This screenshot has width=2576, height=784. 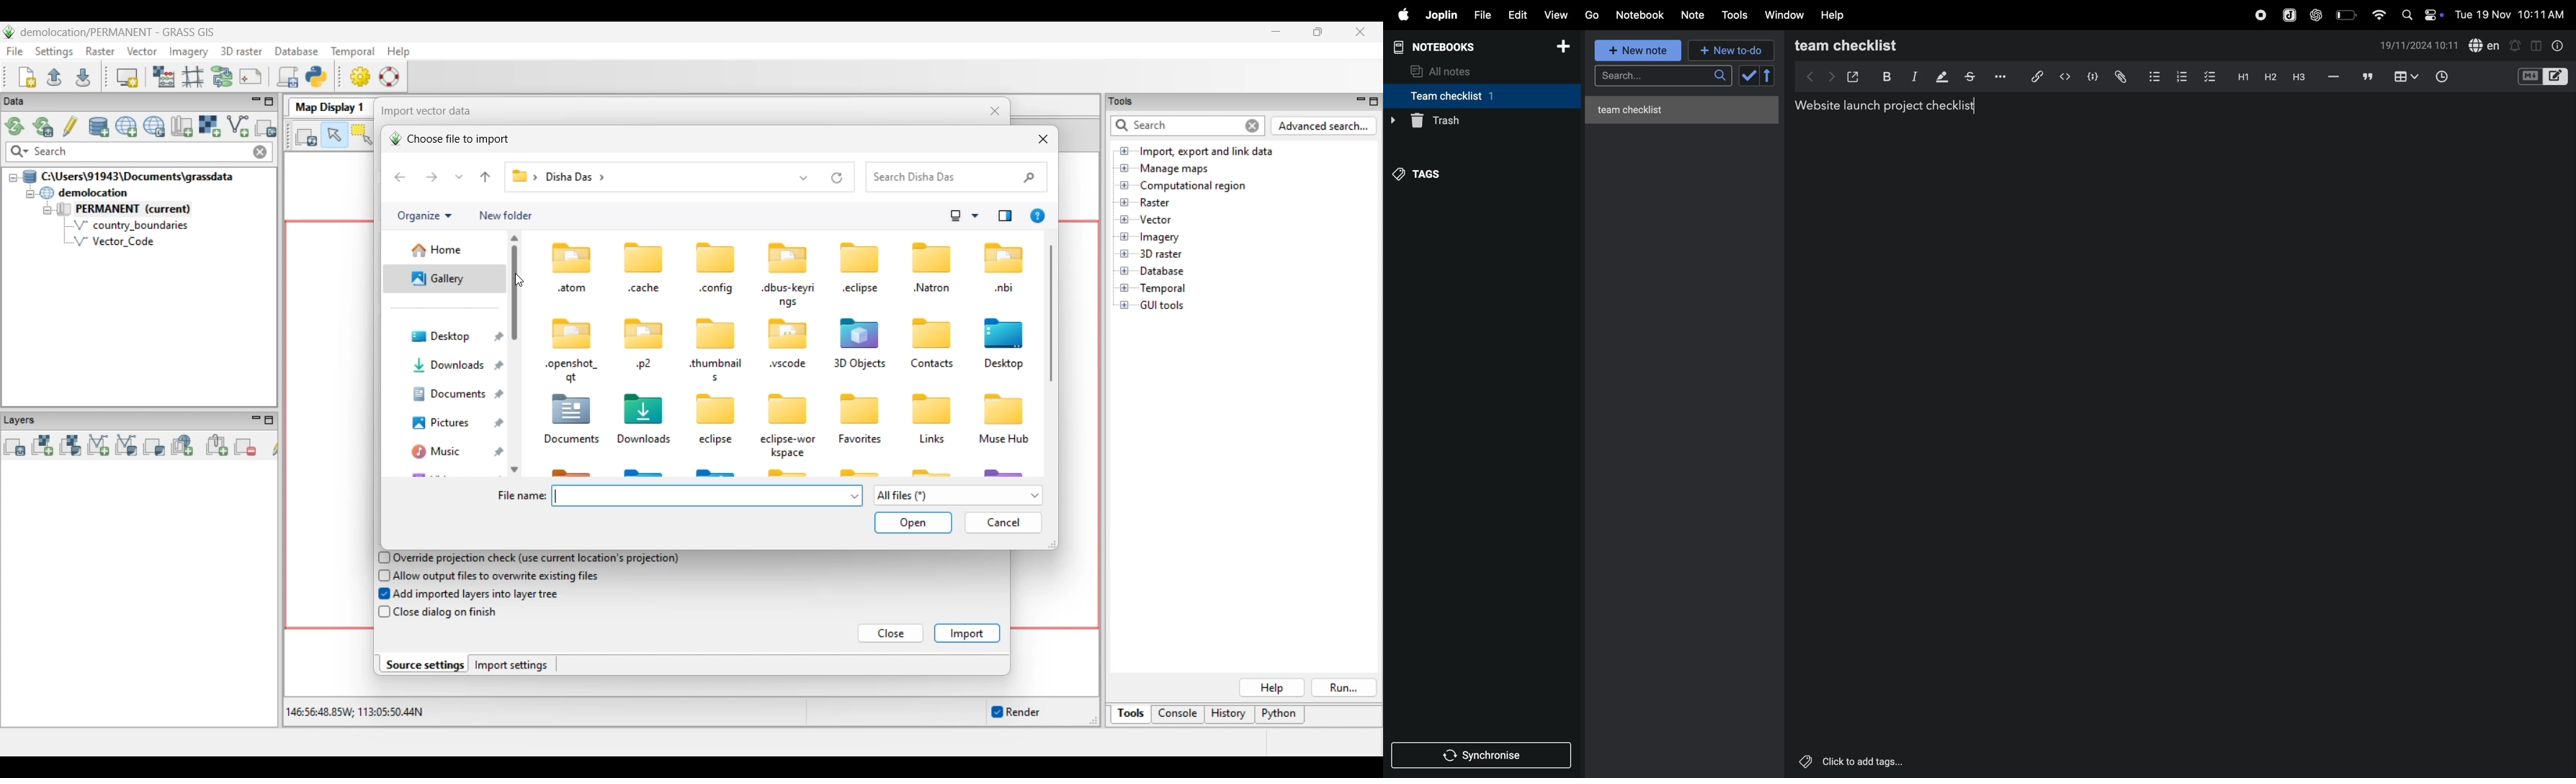 I want to click on hyperlink, so click(x=2033, y=76).